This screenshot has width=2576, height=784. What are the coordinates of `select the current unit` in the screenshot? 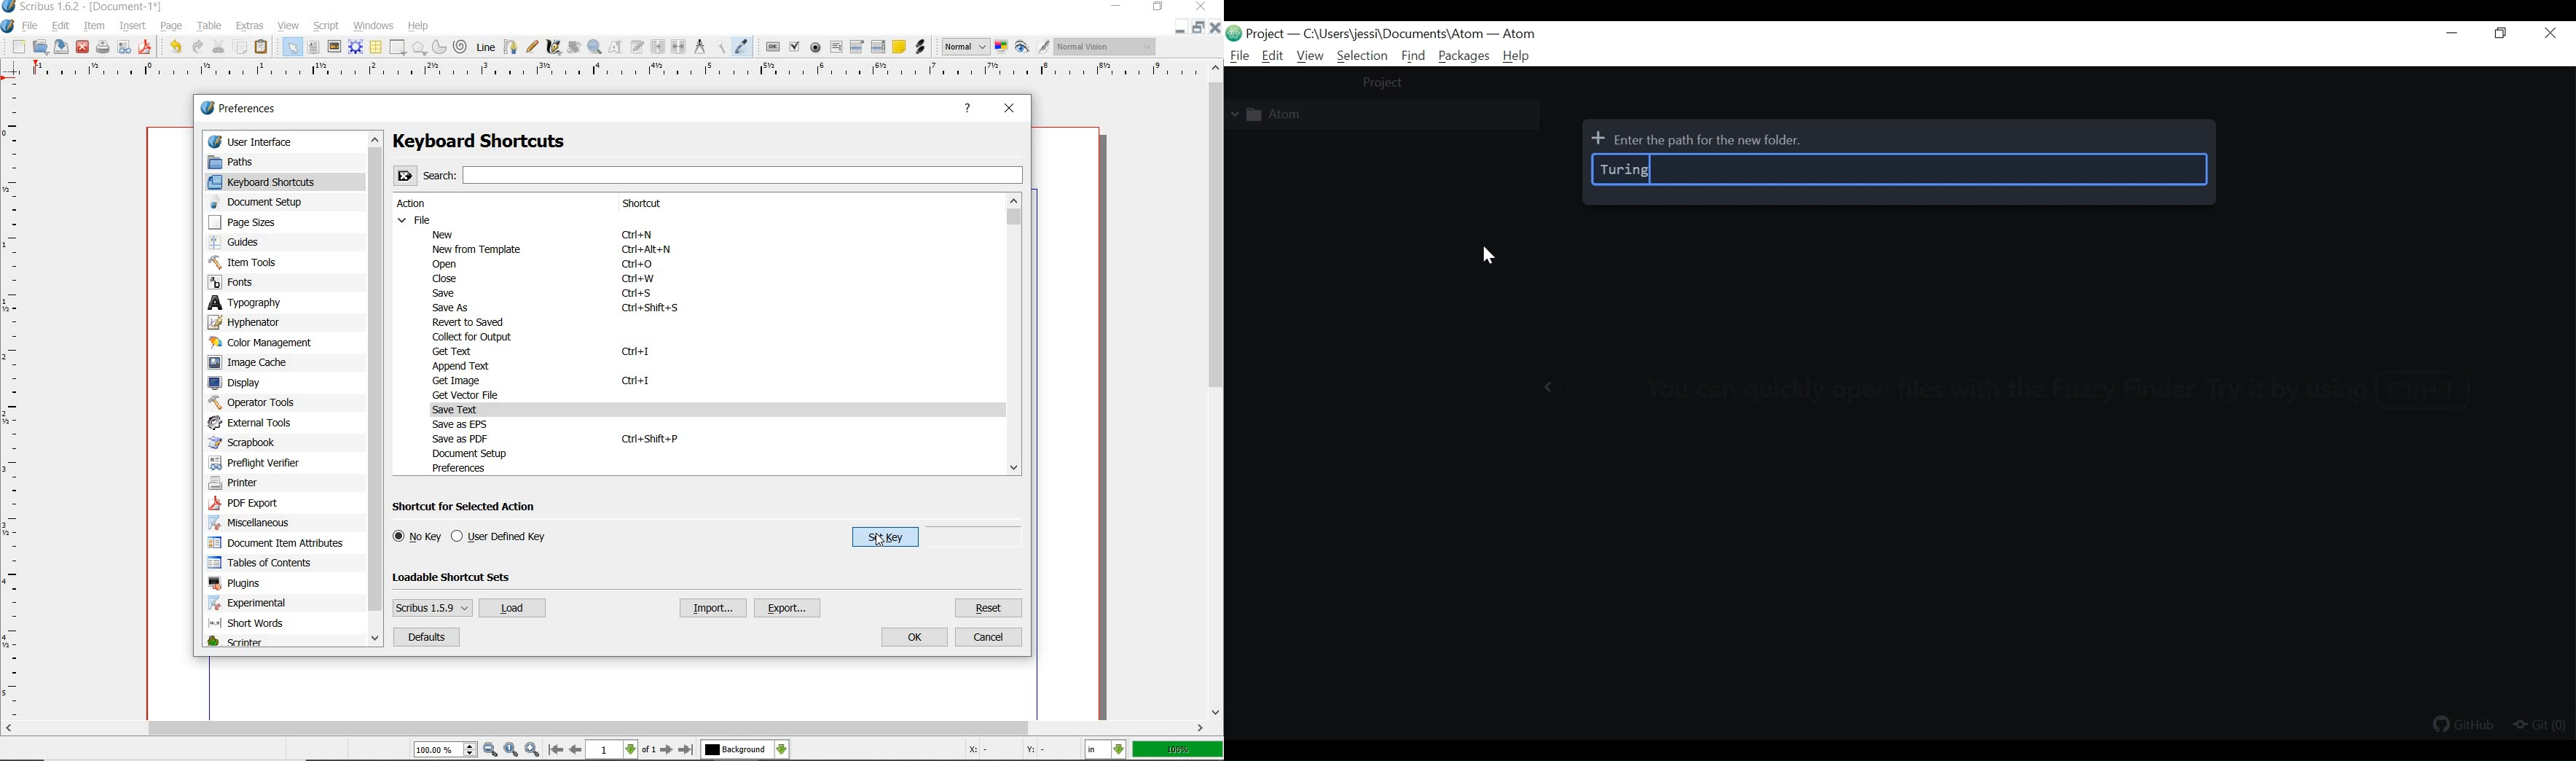 It's located at (1105, 751).